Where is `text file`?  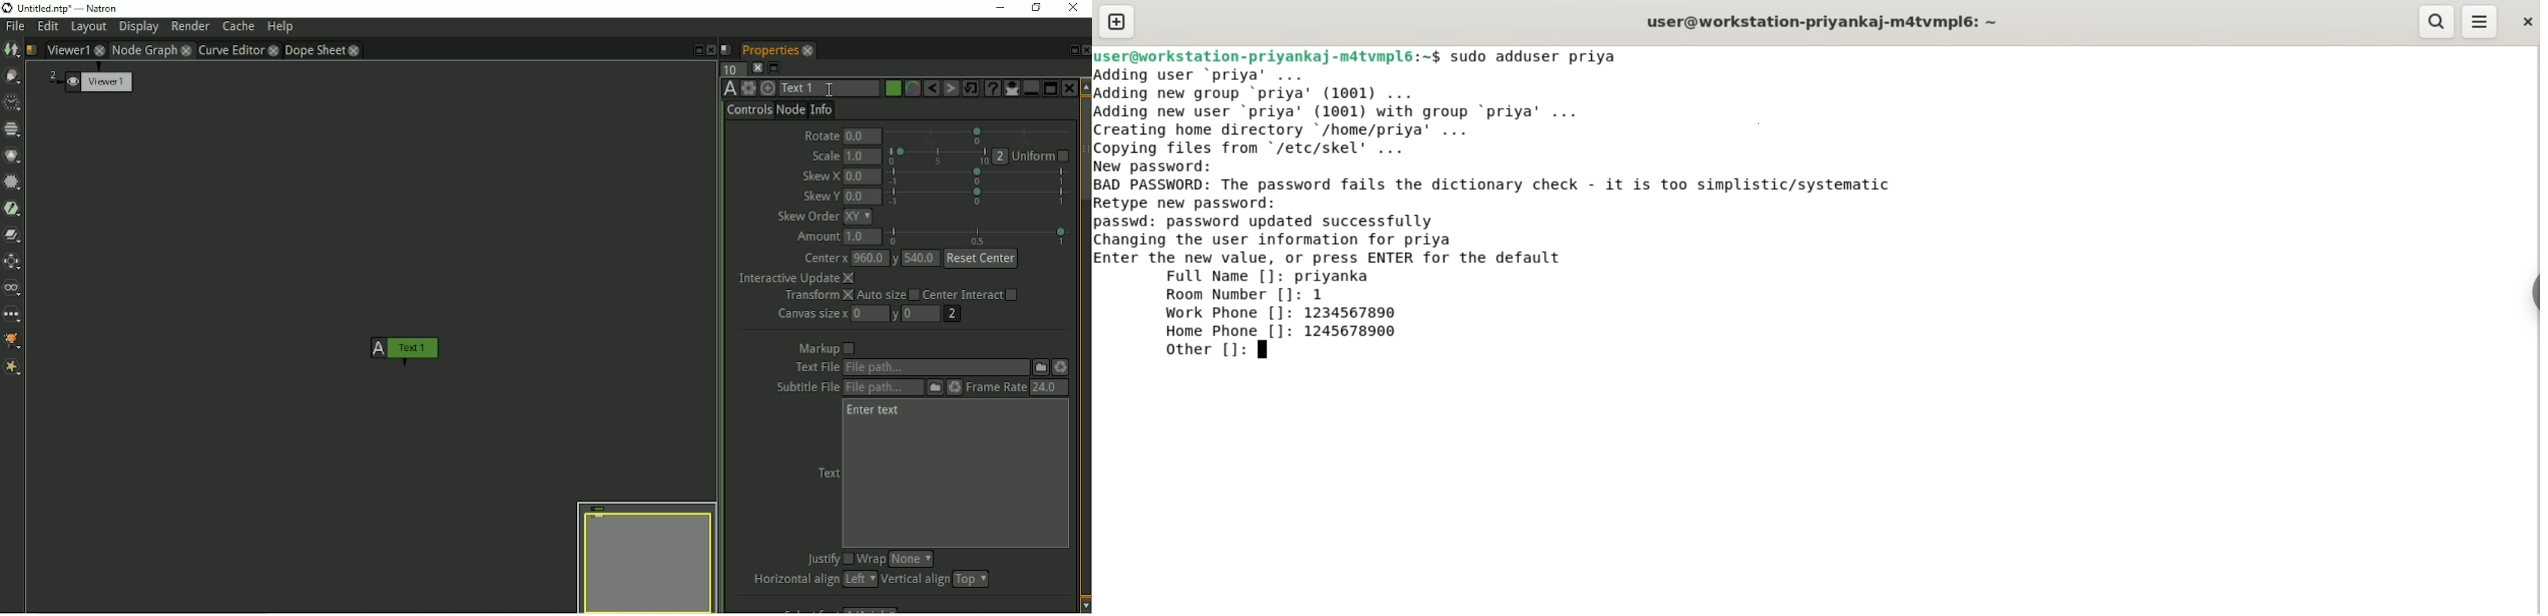
text file is located at coordinates (816, 366).